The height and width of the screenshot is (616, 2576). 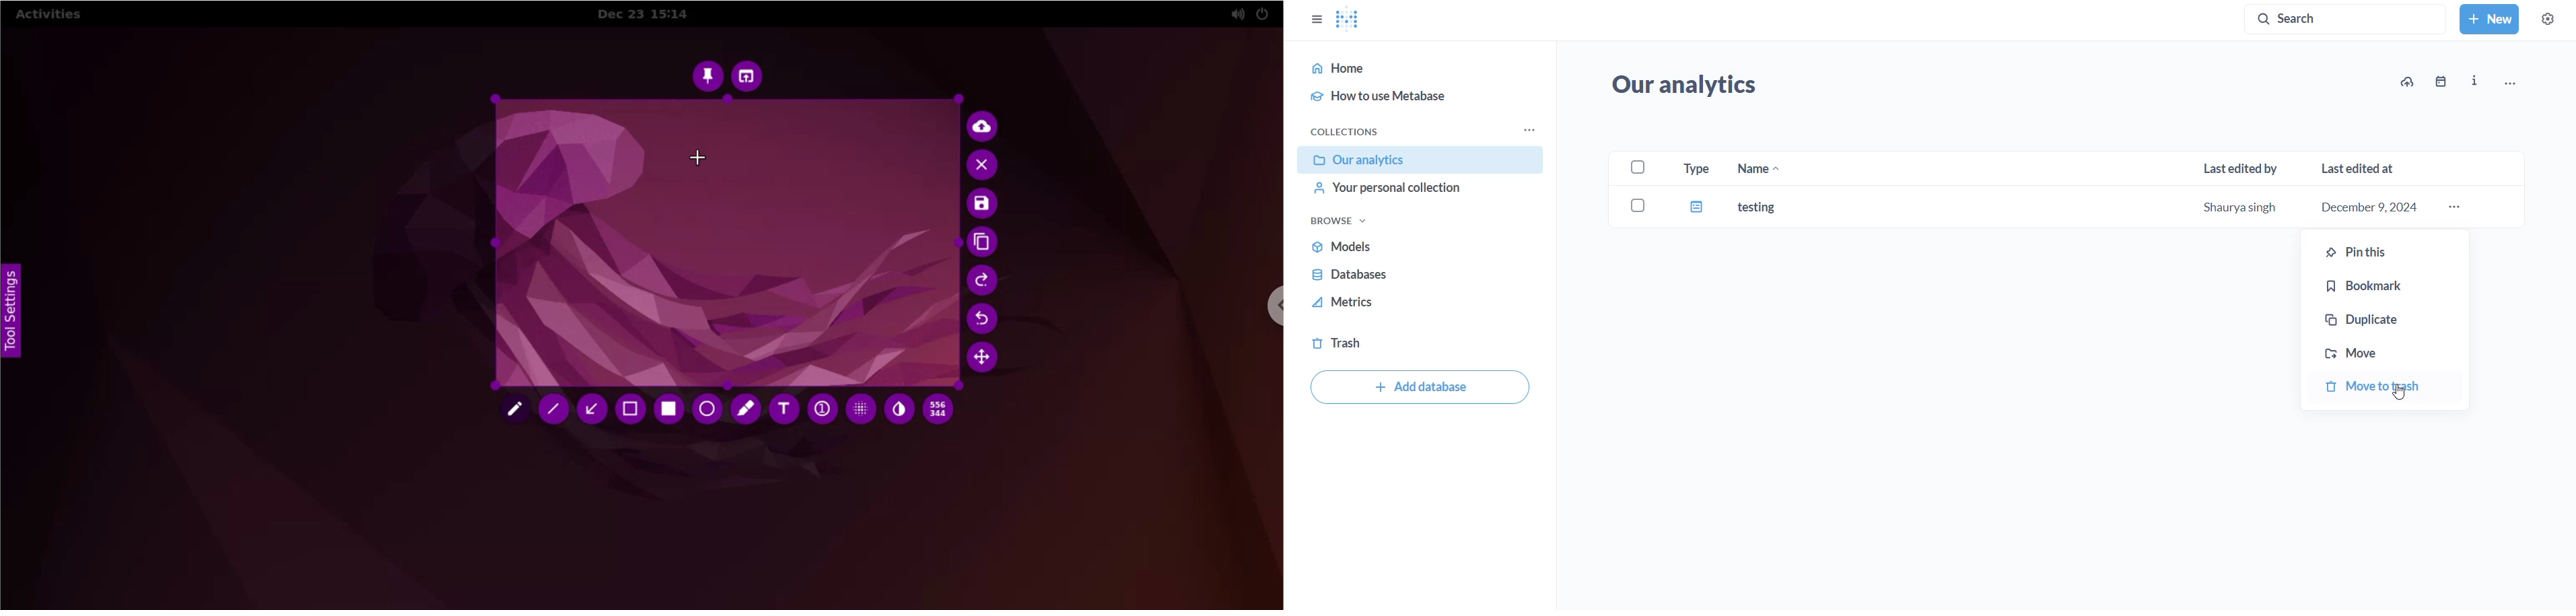 What do you see at coordinates (1409, 308) in the screenshot?
I see `metrics` at bounding box center [1409, 308].